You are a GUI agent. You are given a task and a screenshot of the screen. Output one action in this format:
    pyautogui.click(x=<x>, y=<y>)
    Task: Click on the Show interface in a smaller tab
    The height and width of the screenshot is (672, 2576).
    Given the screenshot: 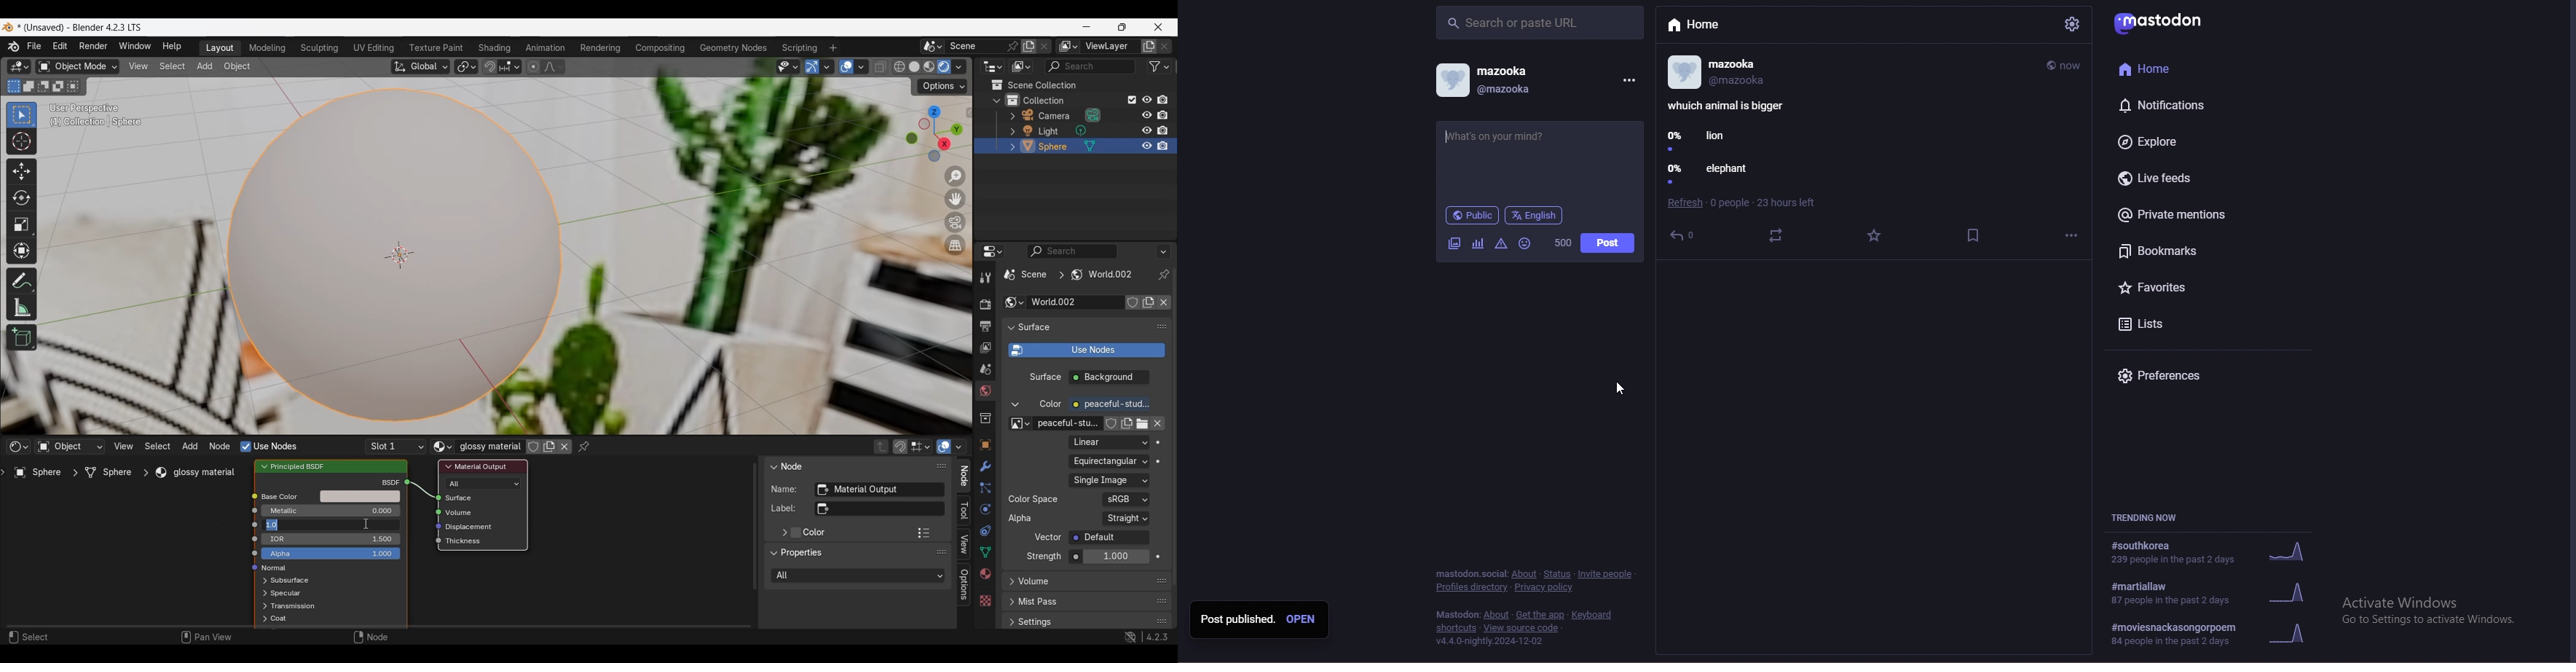 What is the action you would take?
    pyautogui.click(x=1123, y=27)
    